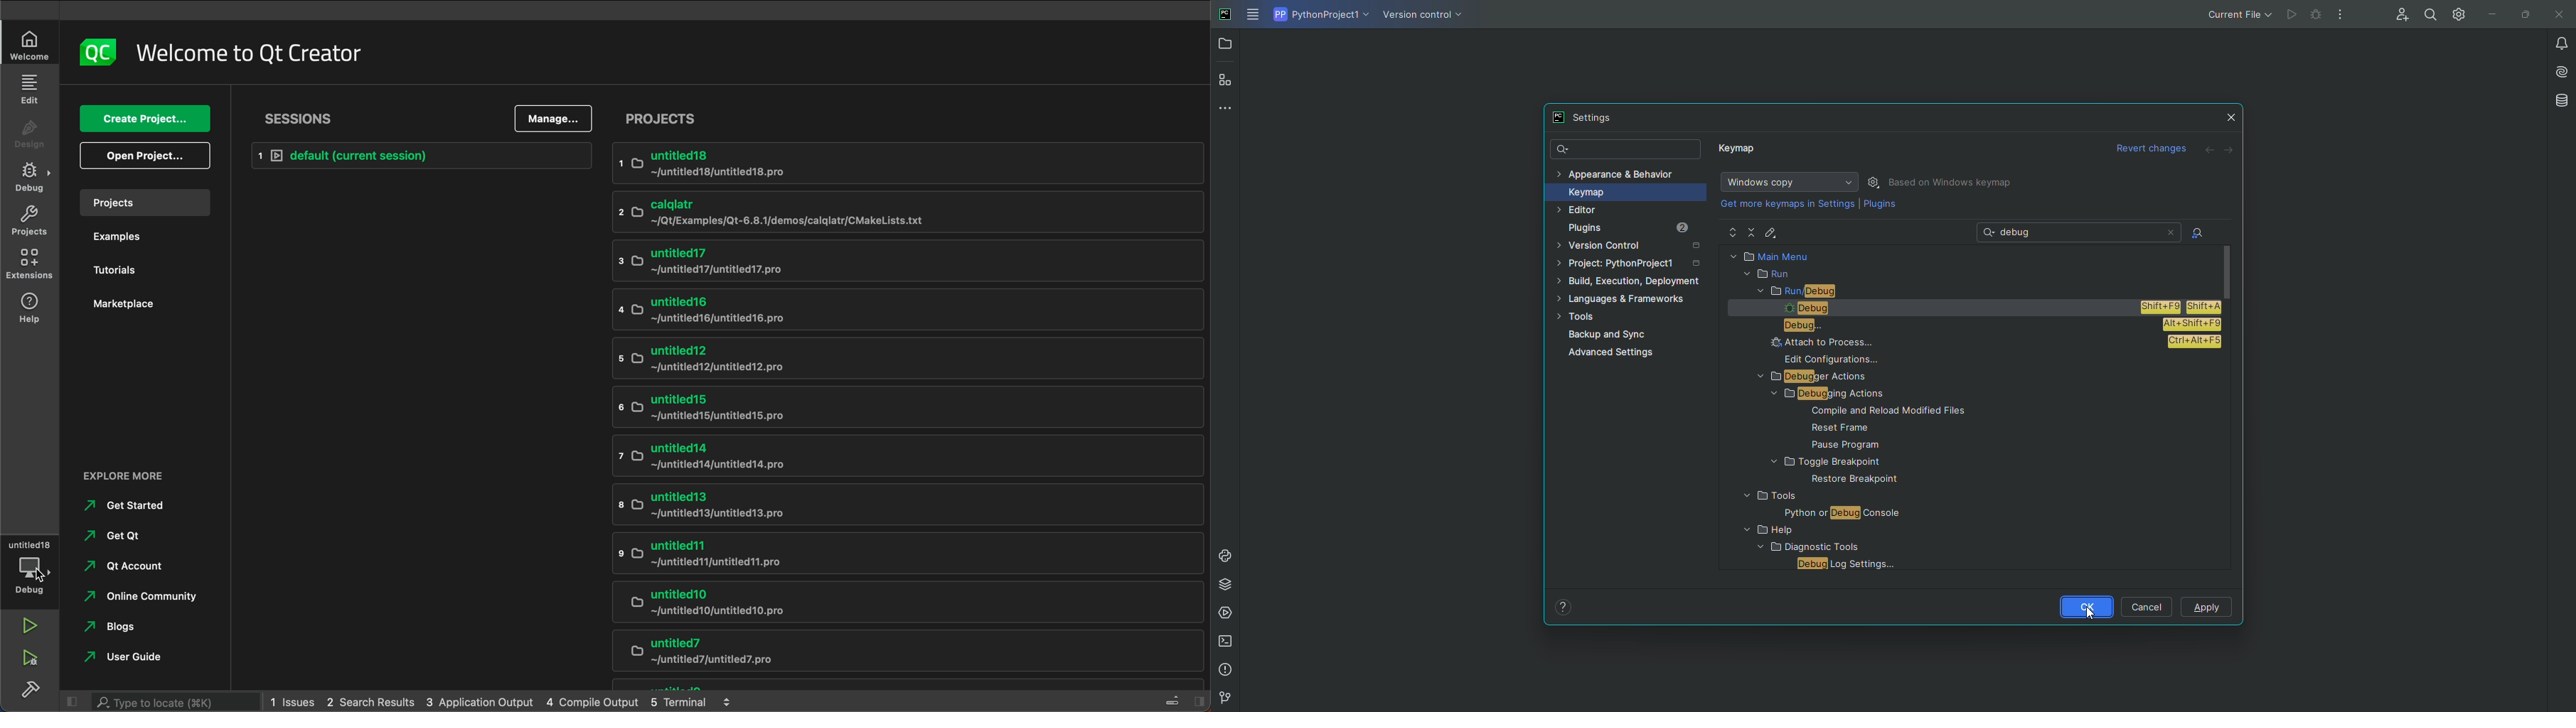  Describe the element at coordinates (2154, 150) in the screenshot. I see `revert changes` at that location.